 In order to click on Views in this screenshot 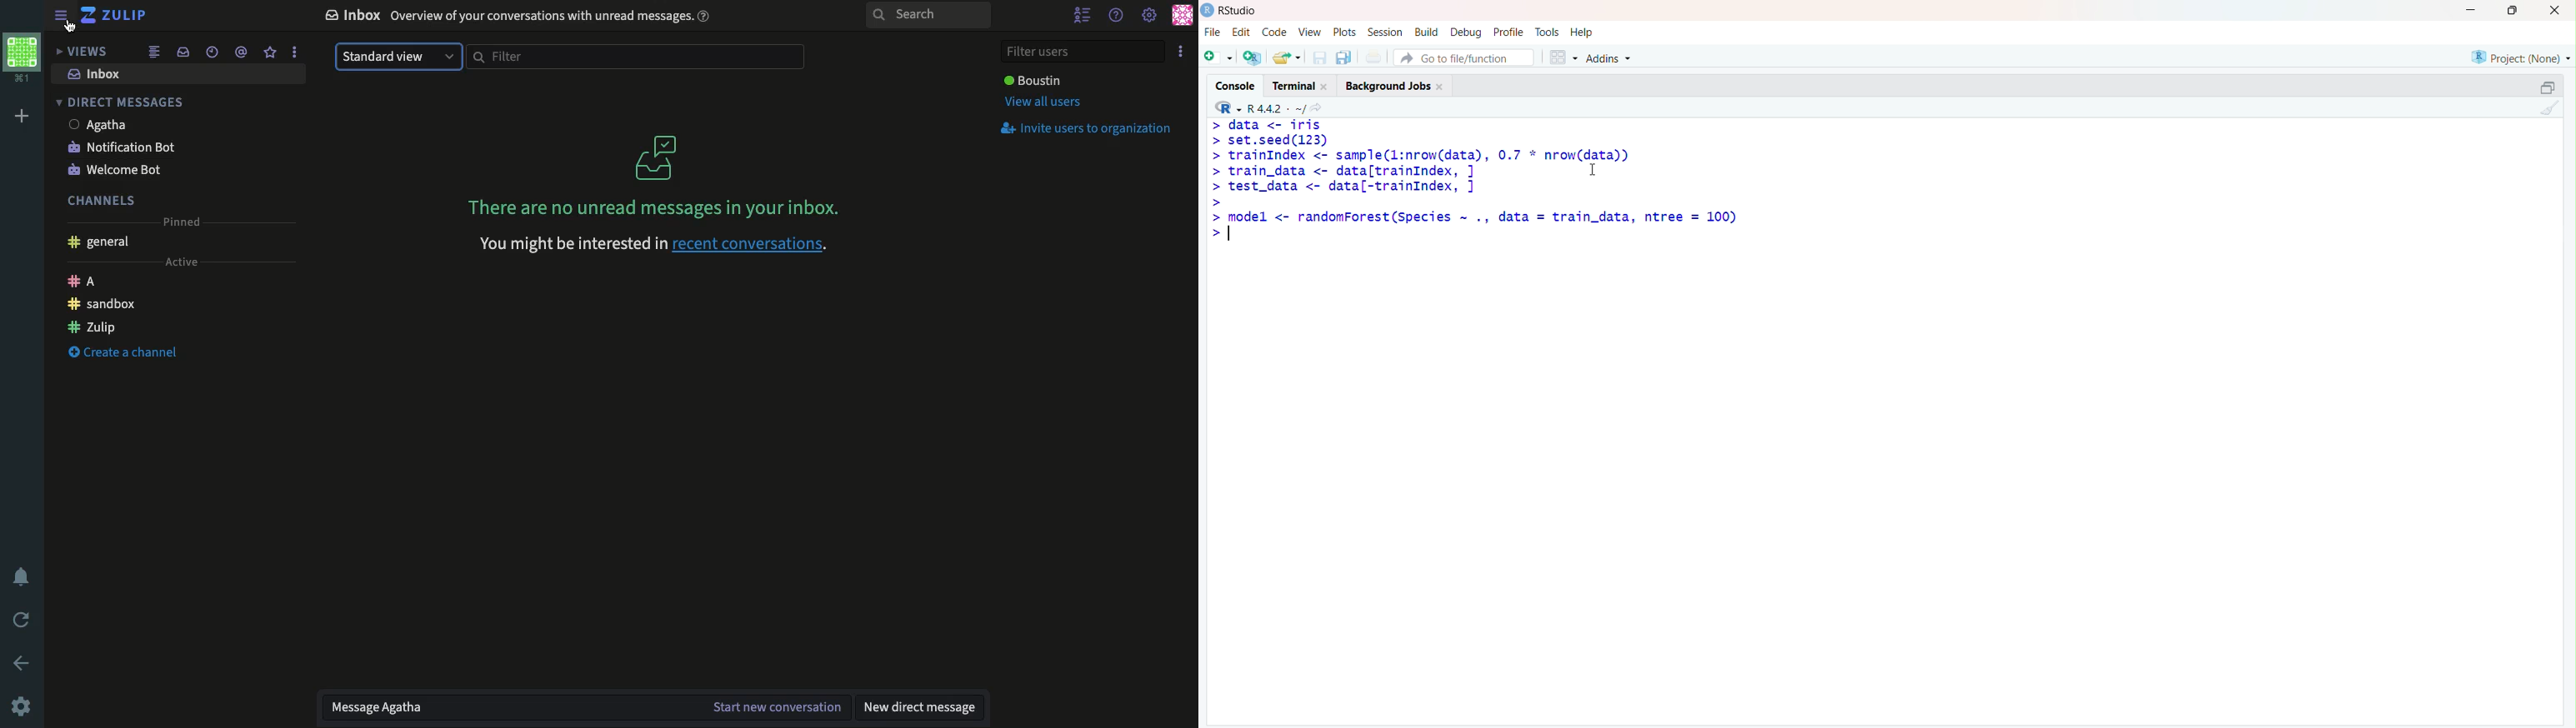, I will do `click(81, 51)`.